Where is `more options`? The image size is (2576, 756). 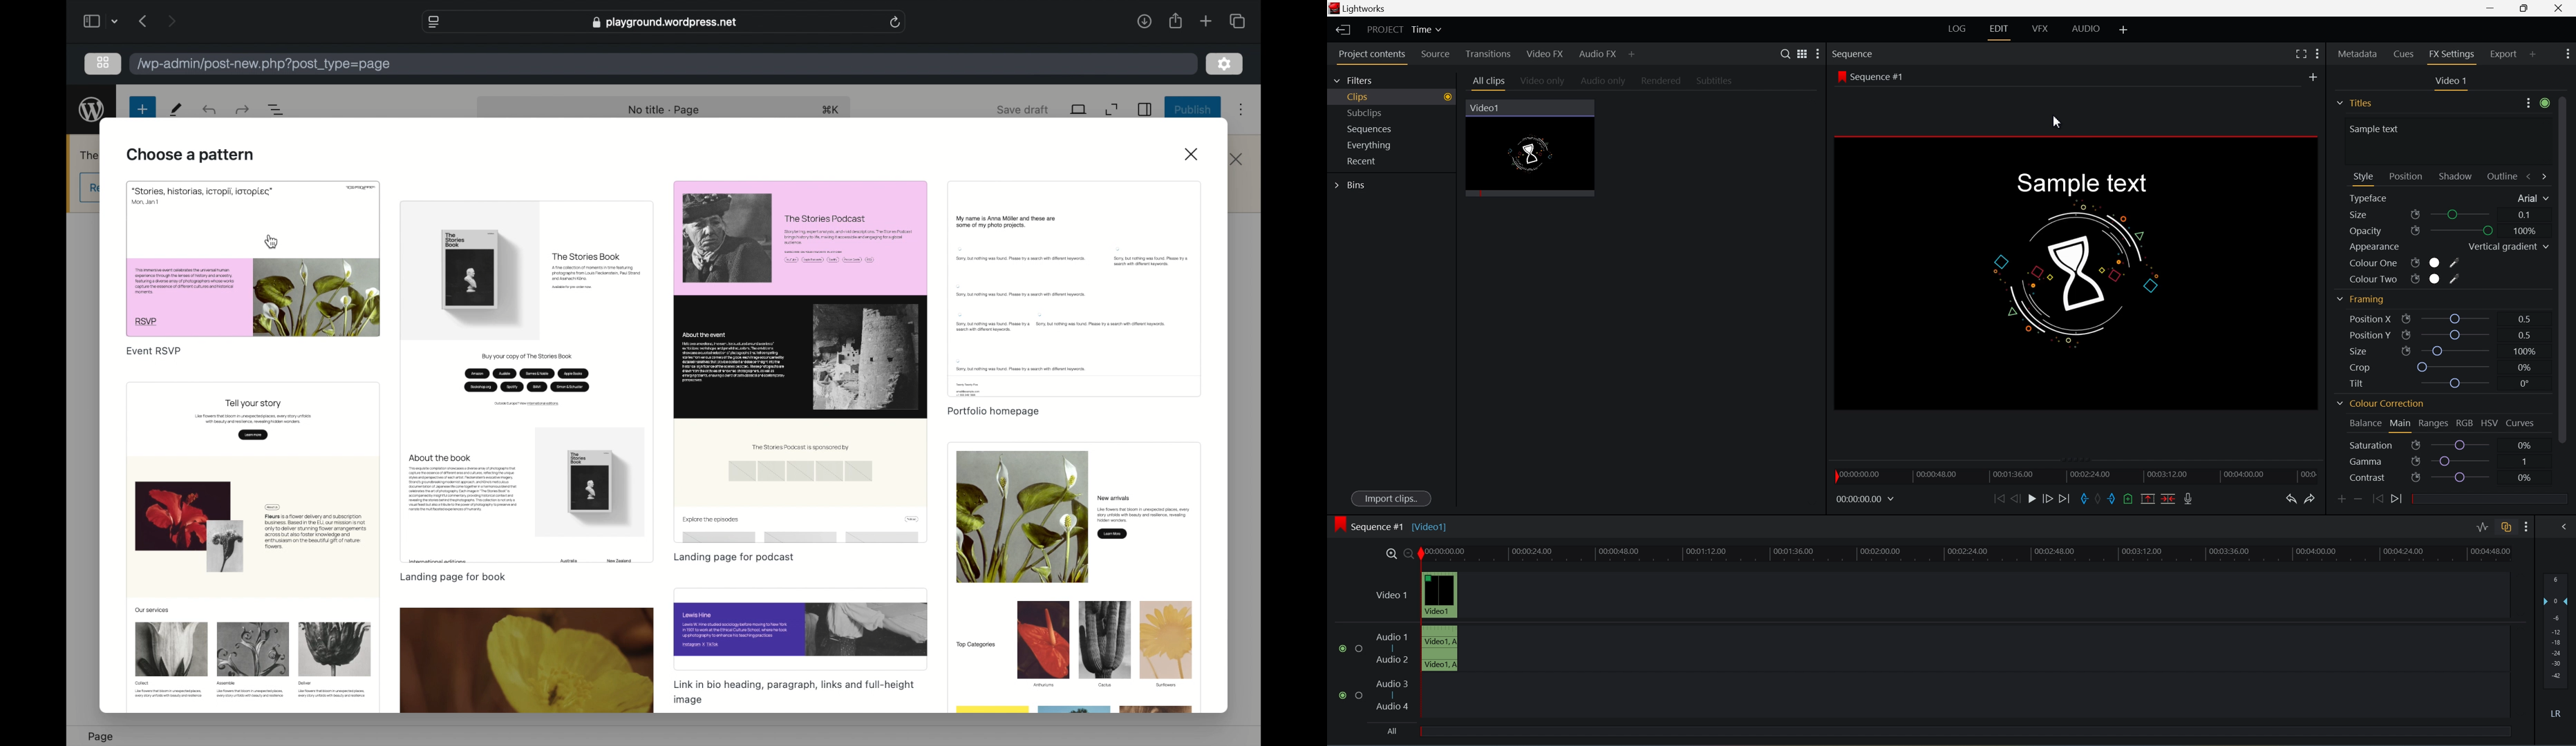 more options is located at coordinates (1244, 109).